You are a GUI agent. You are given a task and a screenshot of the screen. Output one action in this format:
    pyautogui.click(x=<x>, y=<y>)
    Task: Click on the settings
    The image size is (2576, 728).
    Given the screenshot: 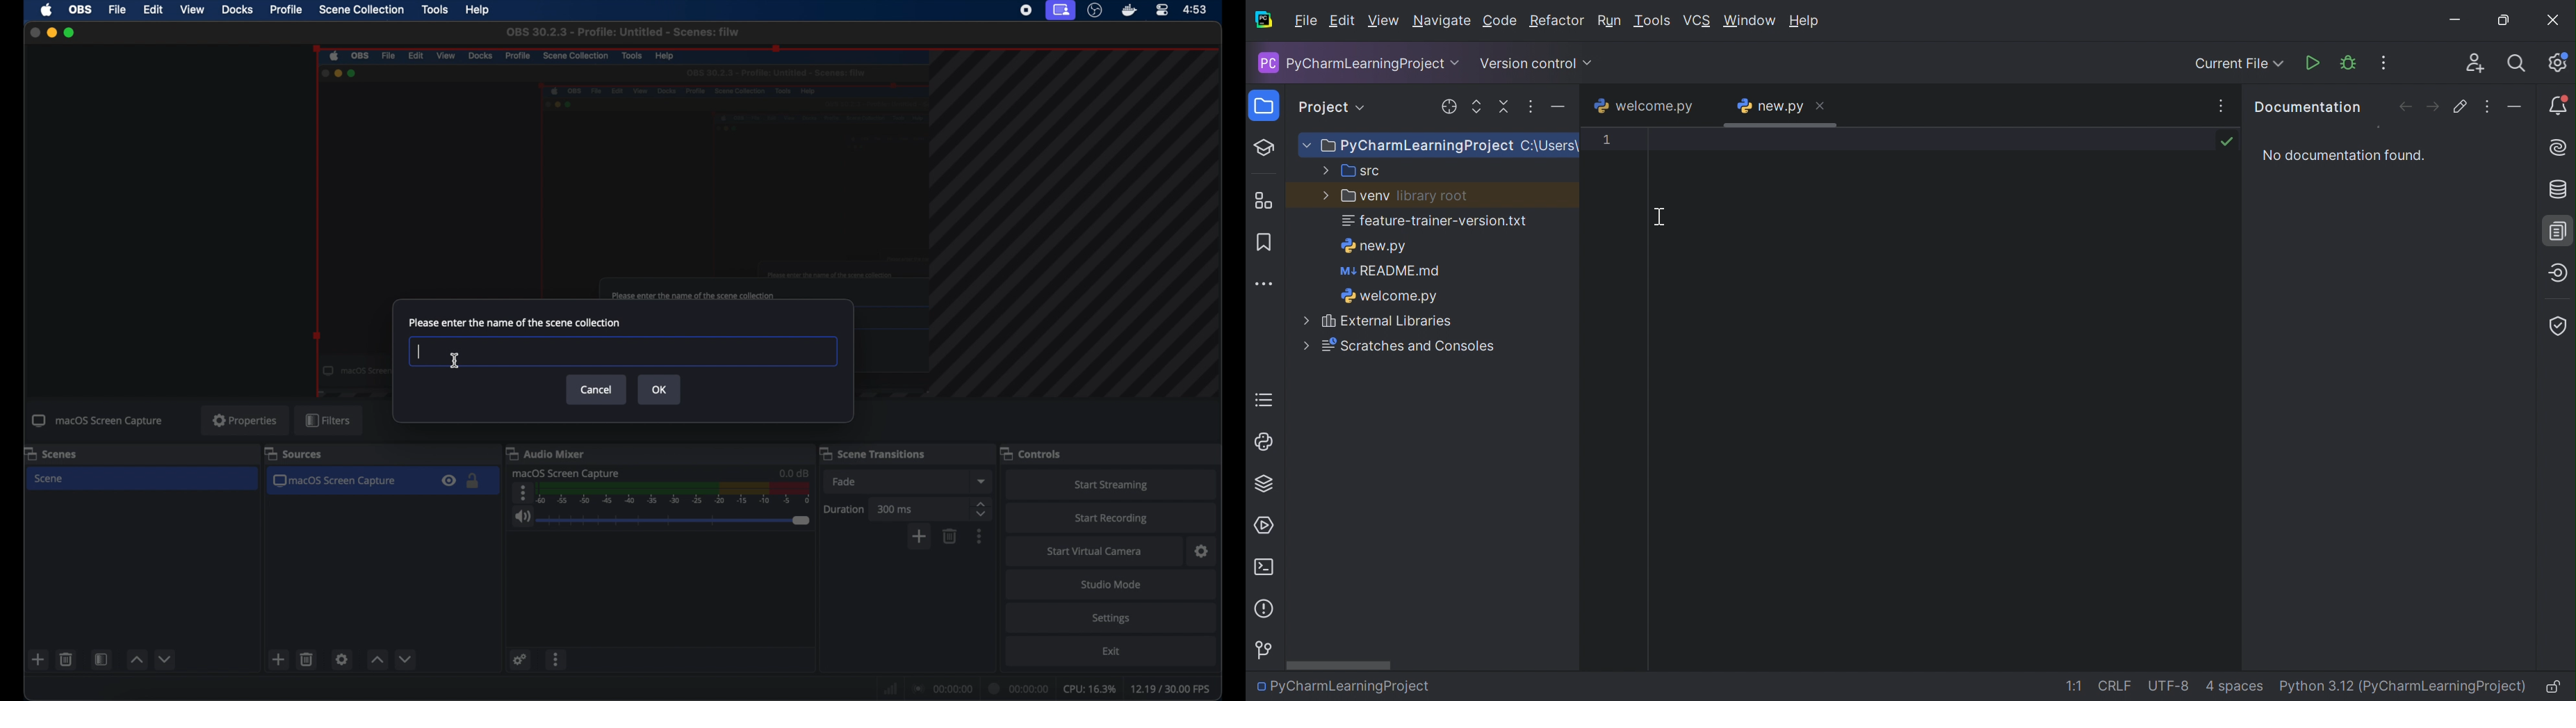 What is the action you would take?
    pyautogui.click(x=1115, y=619)
    